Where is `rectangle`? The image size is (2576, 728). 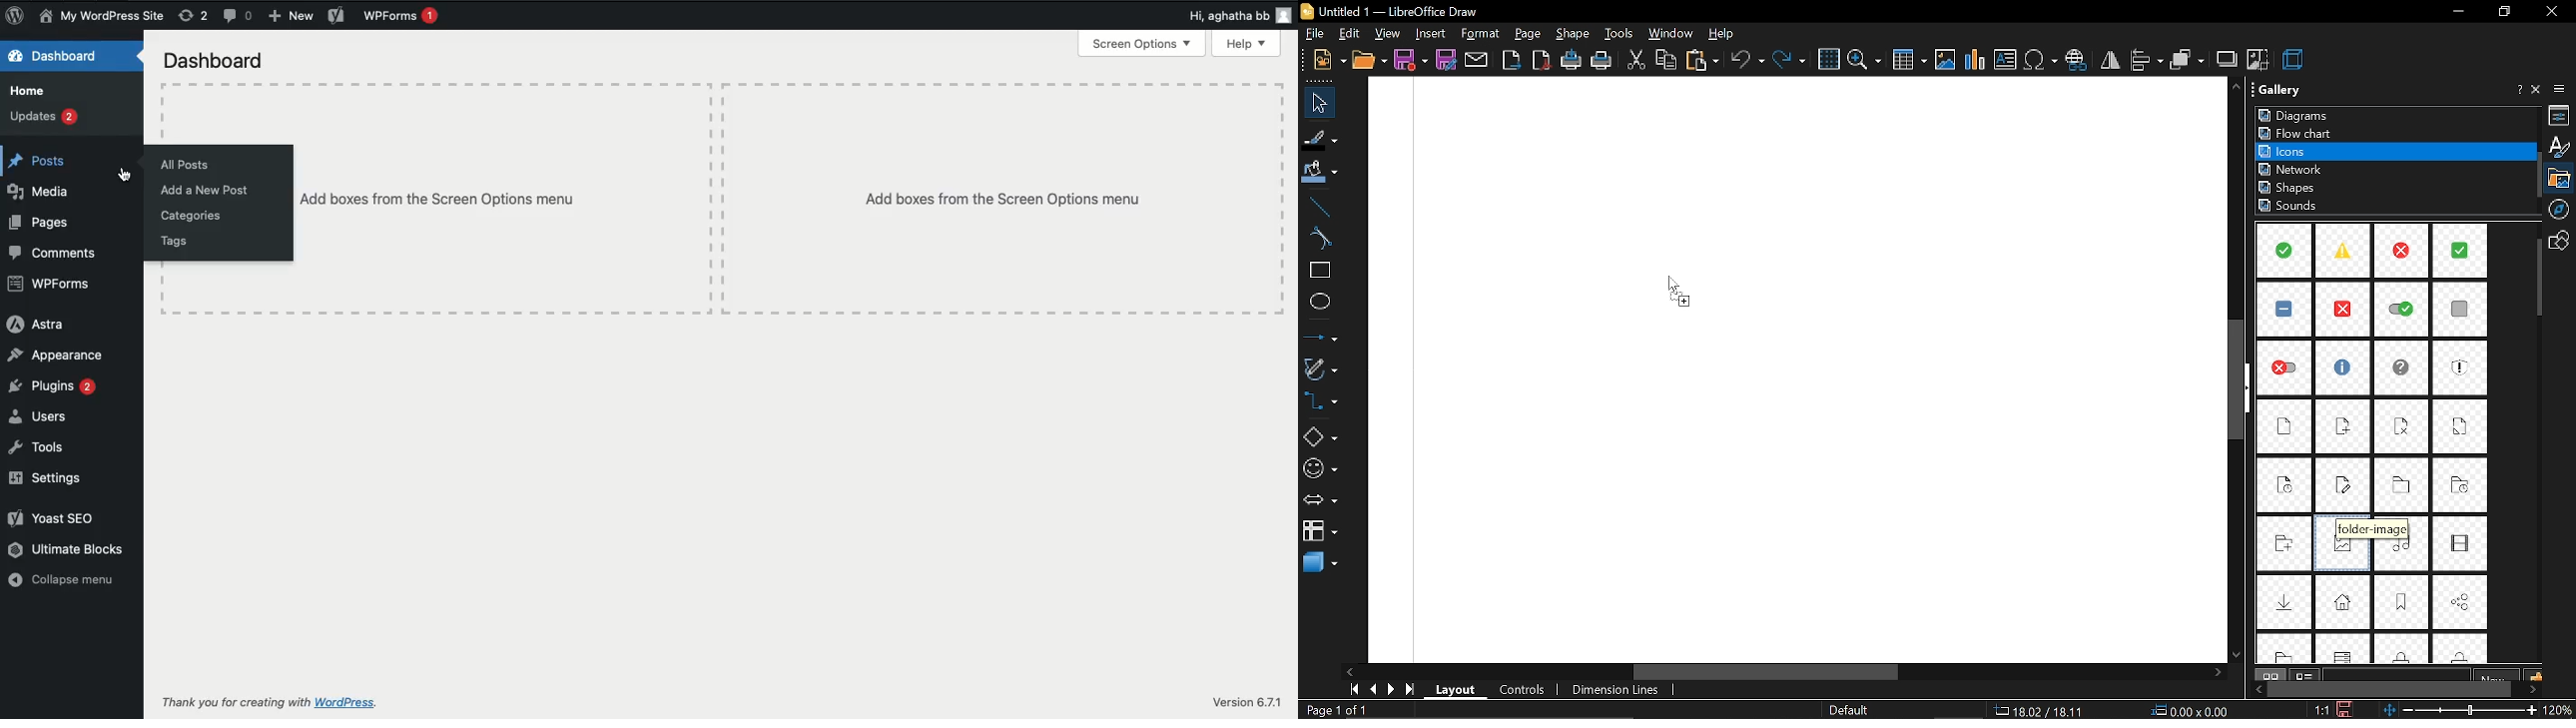 rectangle is located at coordinates (1316, 271).